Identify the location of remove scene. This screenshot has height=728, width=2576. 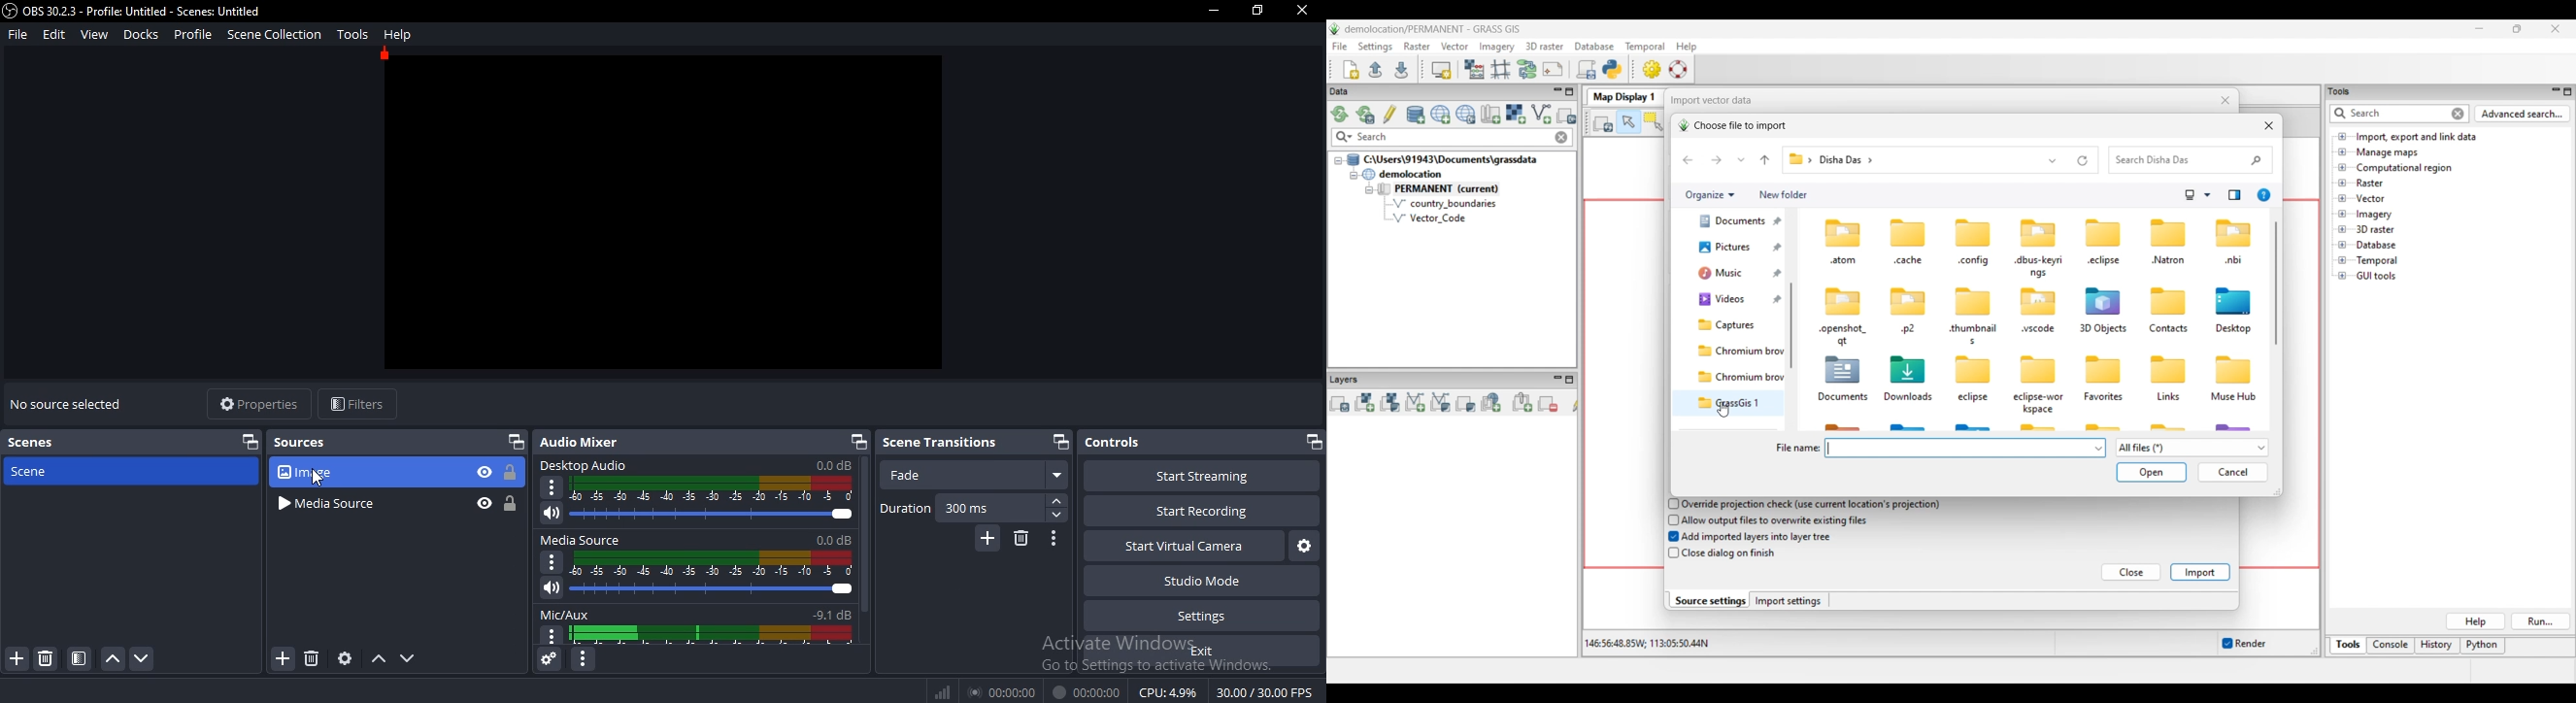
(45, 658).